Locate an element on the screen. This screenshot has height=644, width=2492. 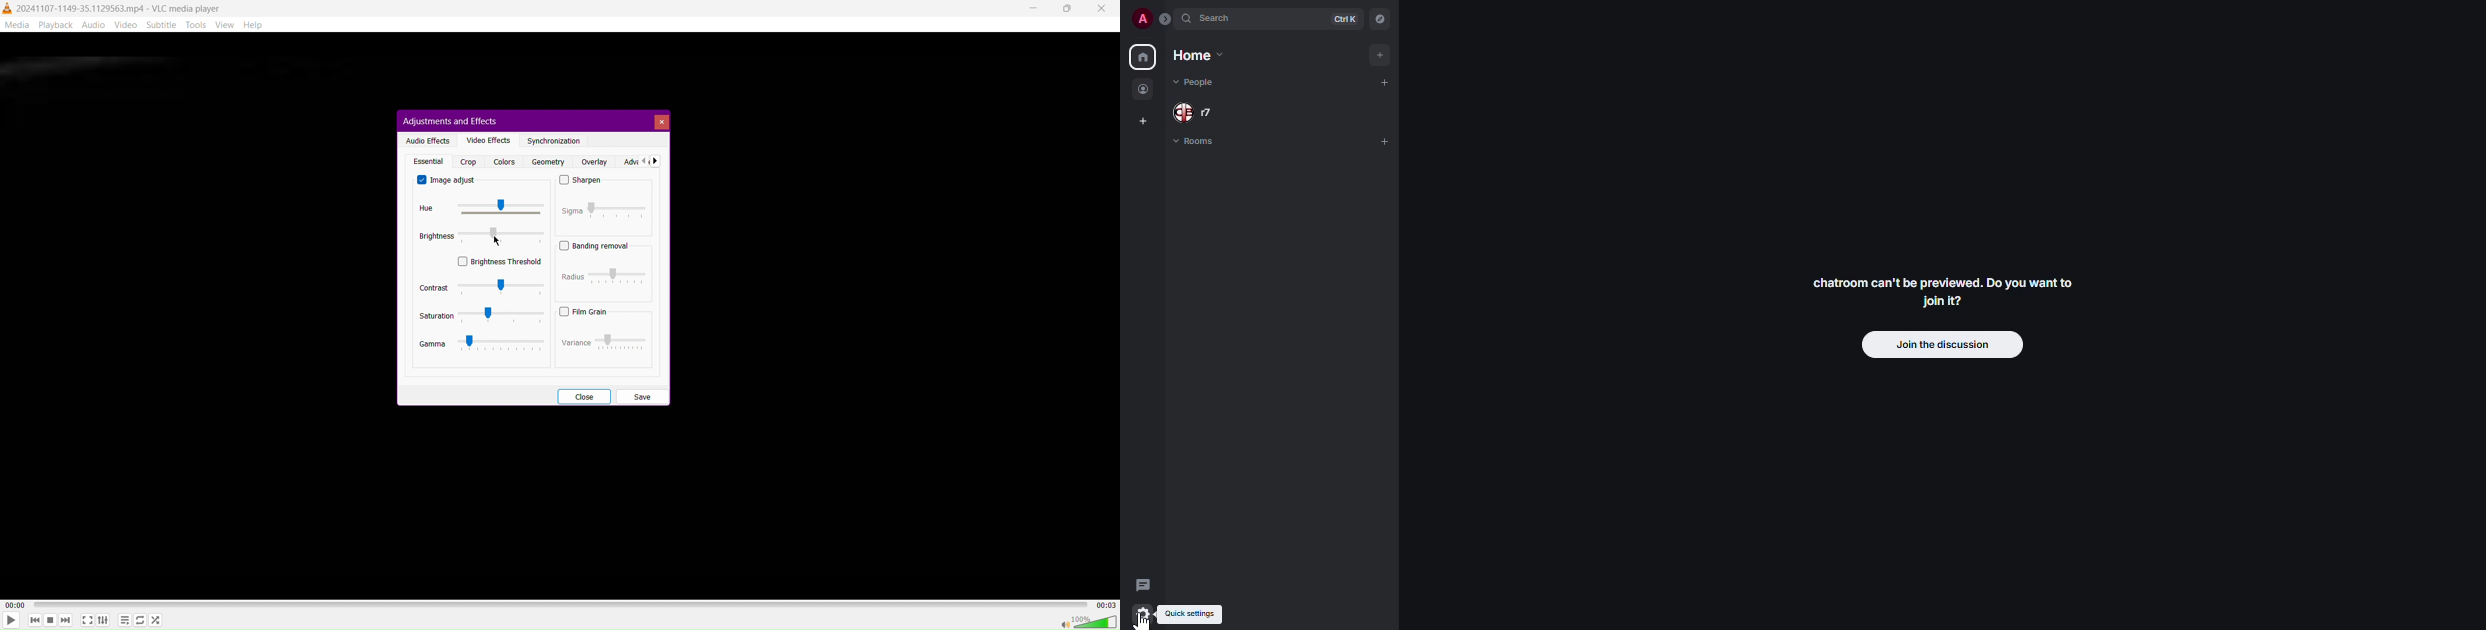
create space is located at coordinates (1143, 122).